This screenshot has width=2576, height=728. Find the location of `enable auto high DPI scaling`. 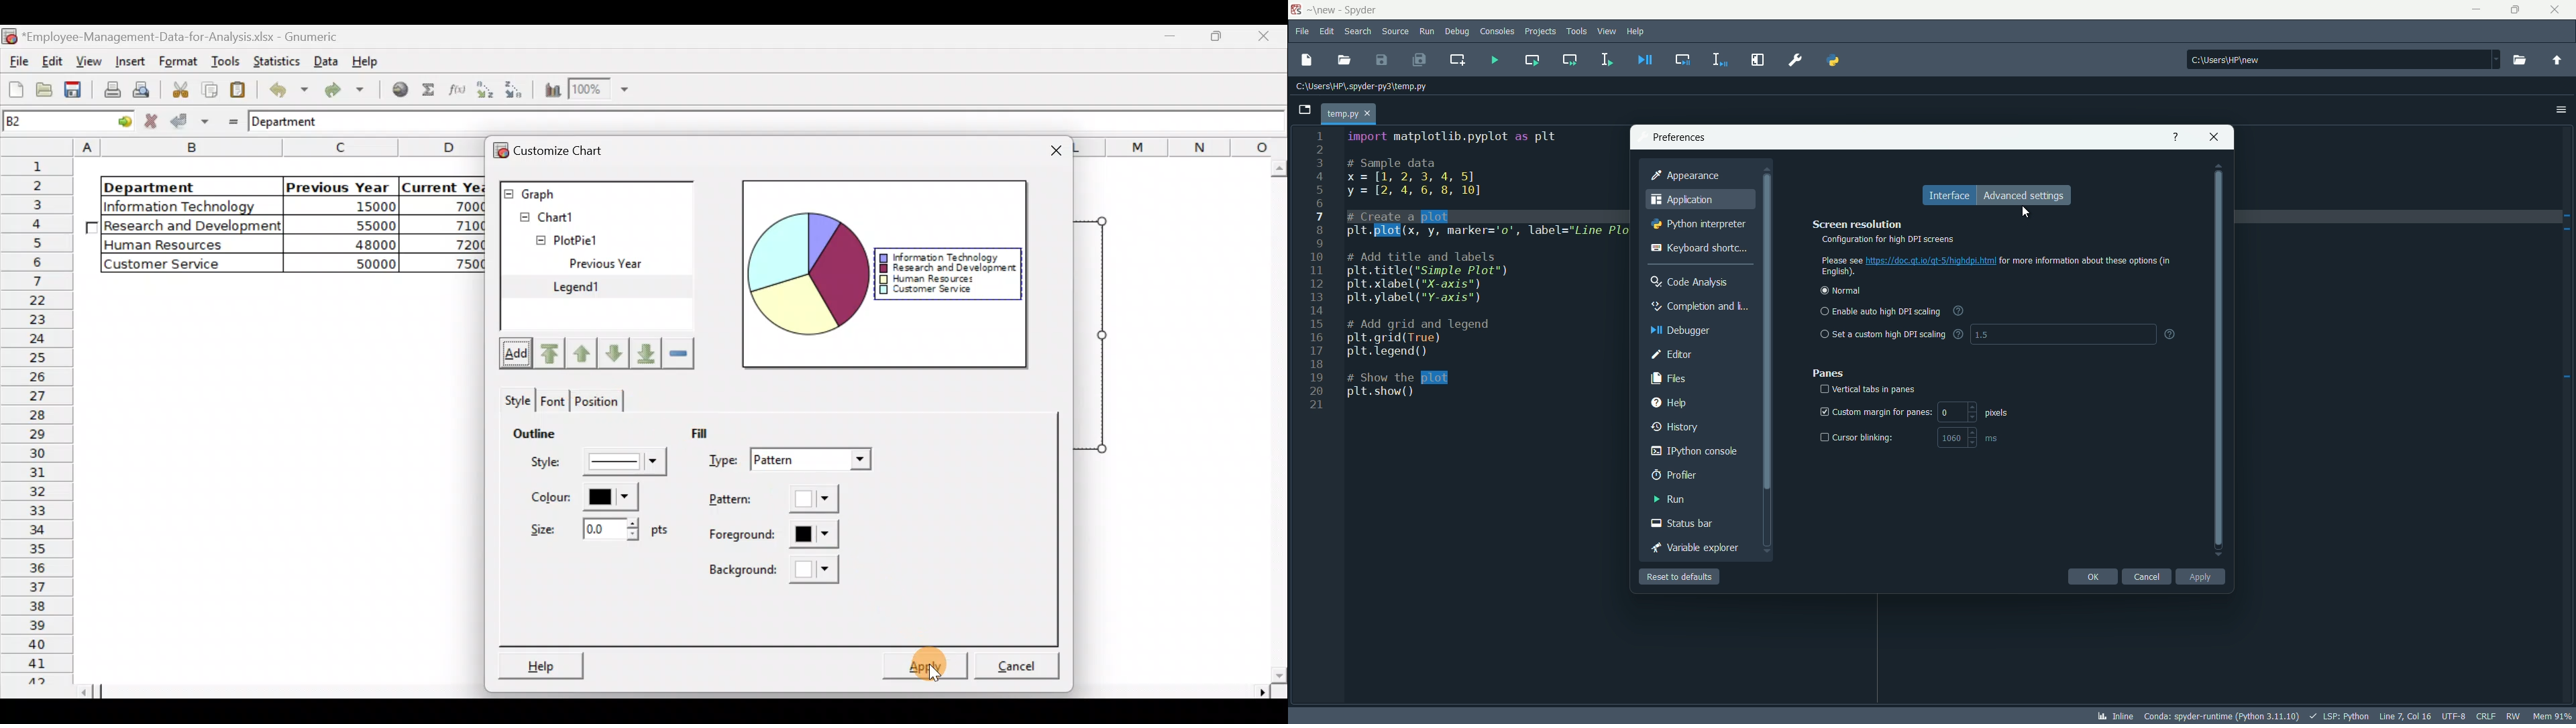

enable auto high DPI scaling is located at coordinates (1880, 311).